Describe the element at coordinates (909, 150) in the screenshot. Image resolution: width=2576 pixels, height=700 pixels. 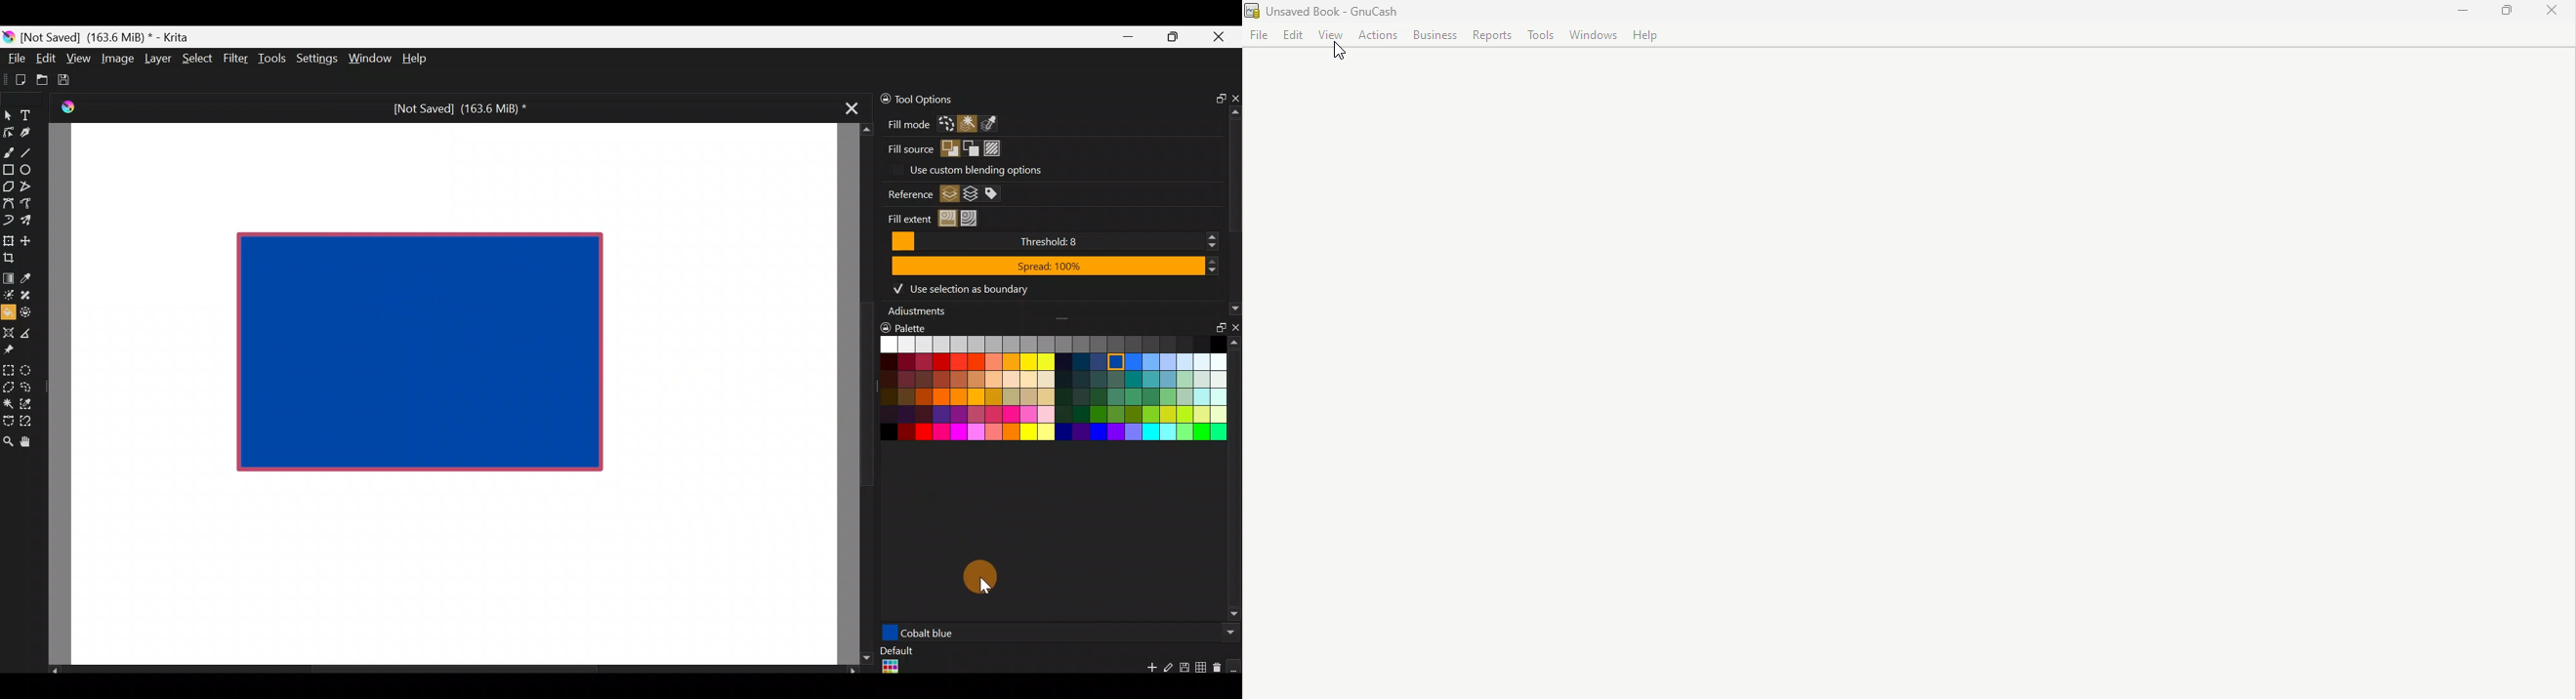
I see `Fill source` at that location.